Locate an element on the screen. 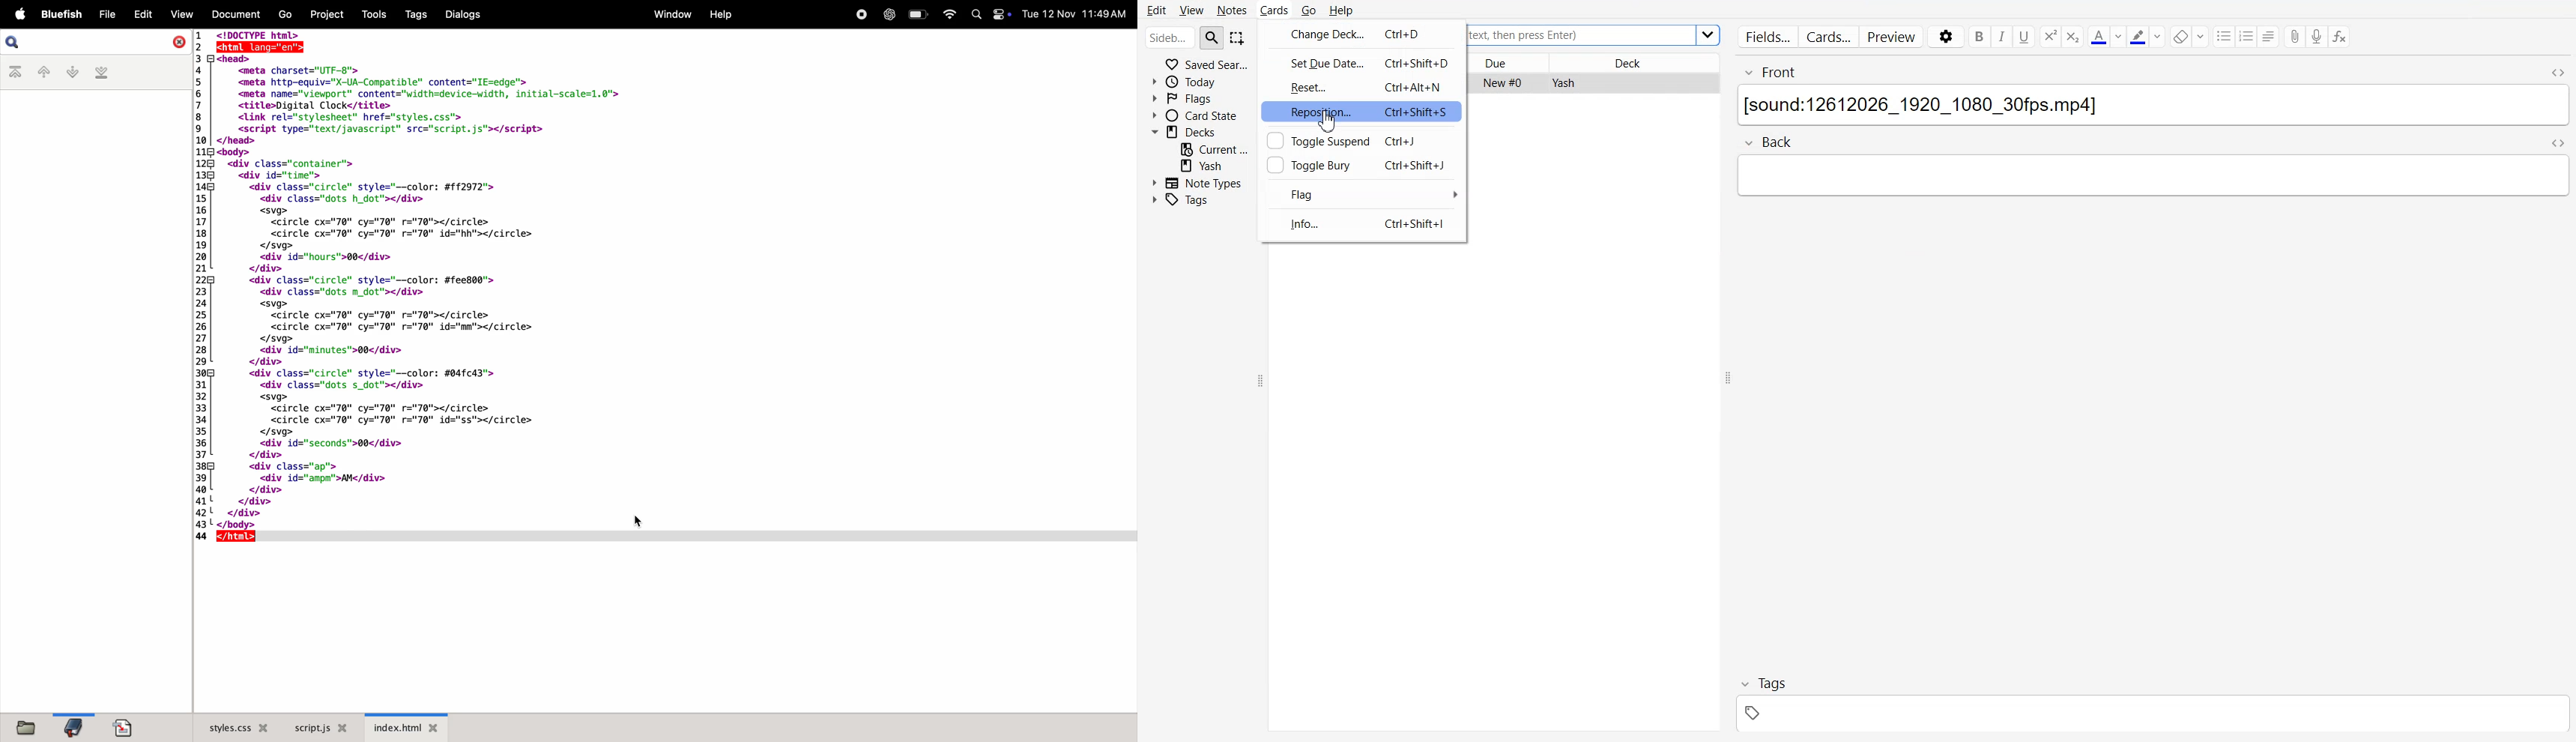 The height and width of the screenshot is (756, 2576). apple widgets is located at coordinates (992, 14).